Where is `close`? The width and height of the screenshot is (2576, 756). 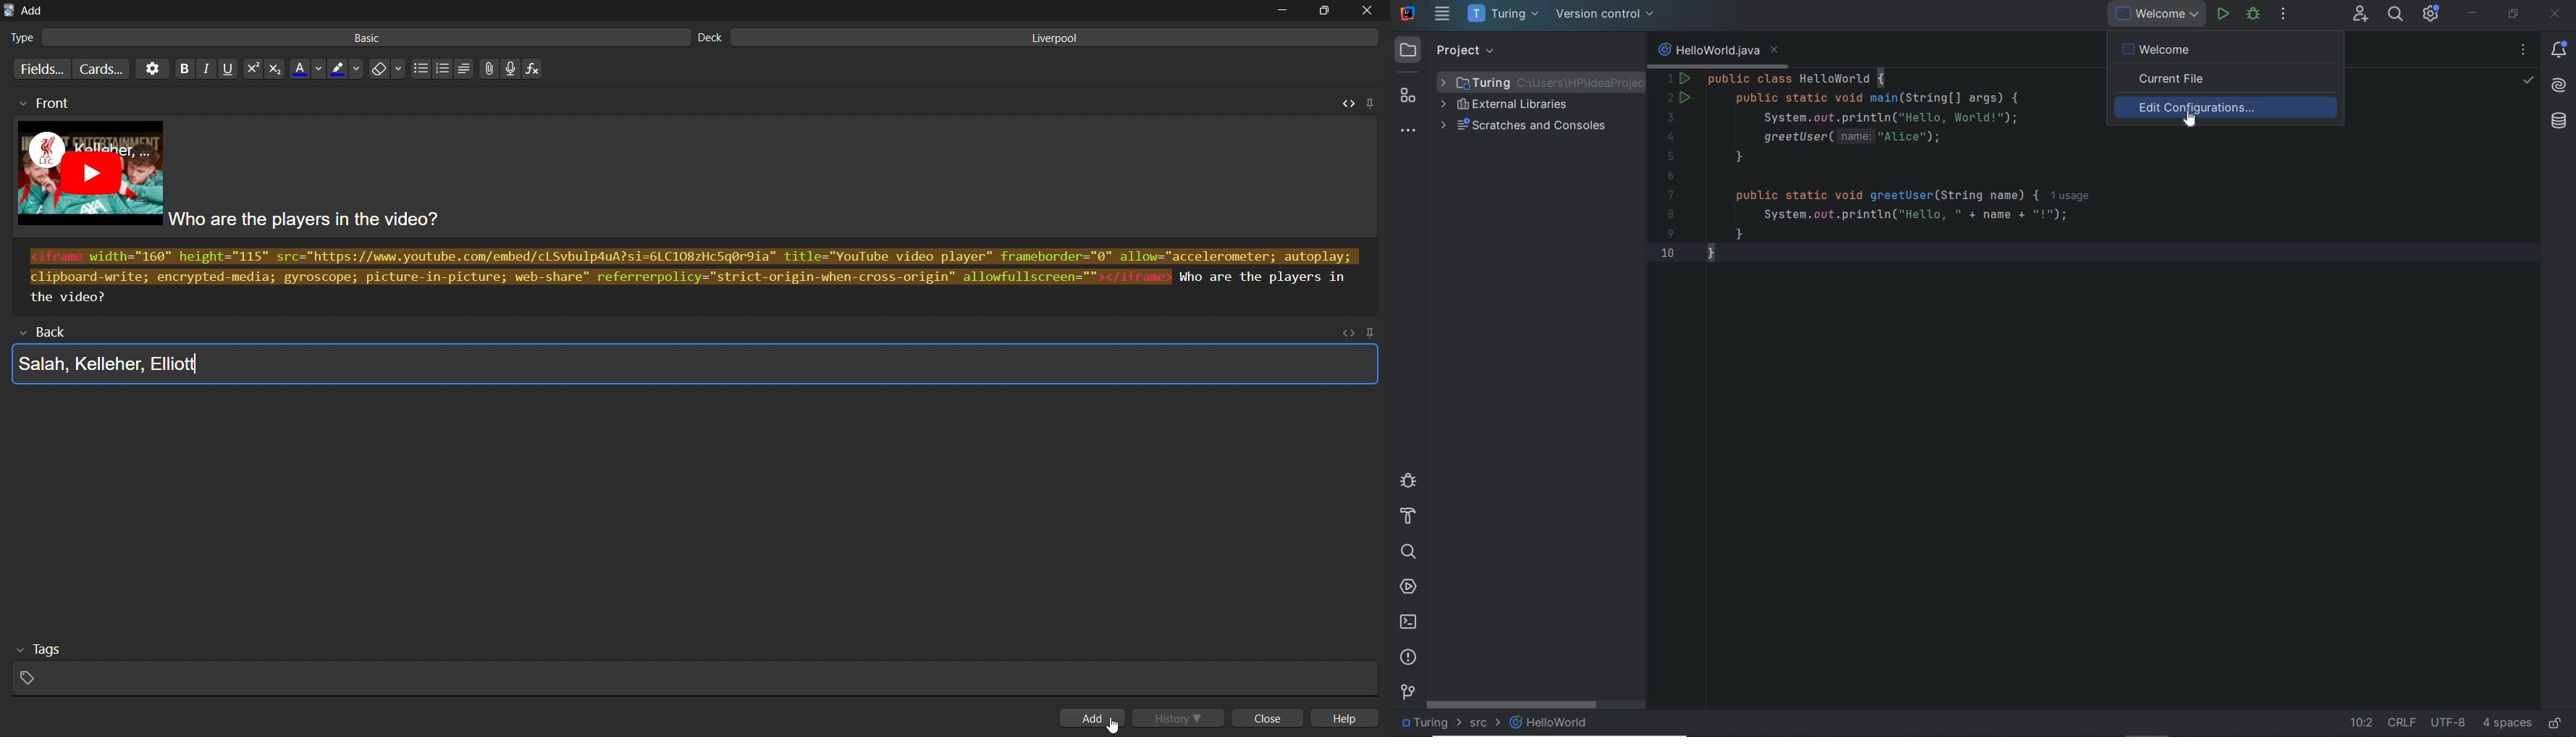
close is located at coordinates (1271, 719).